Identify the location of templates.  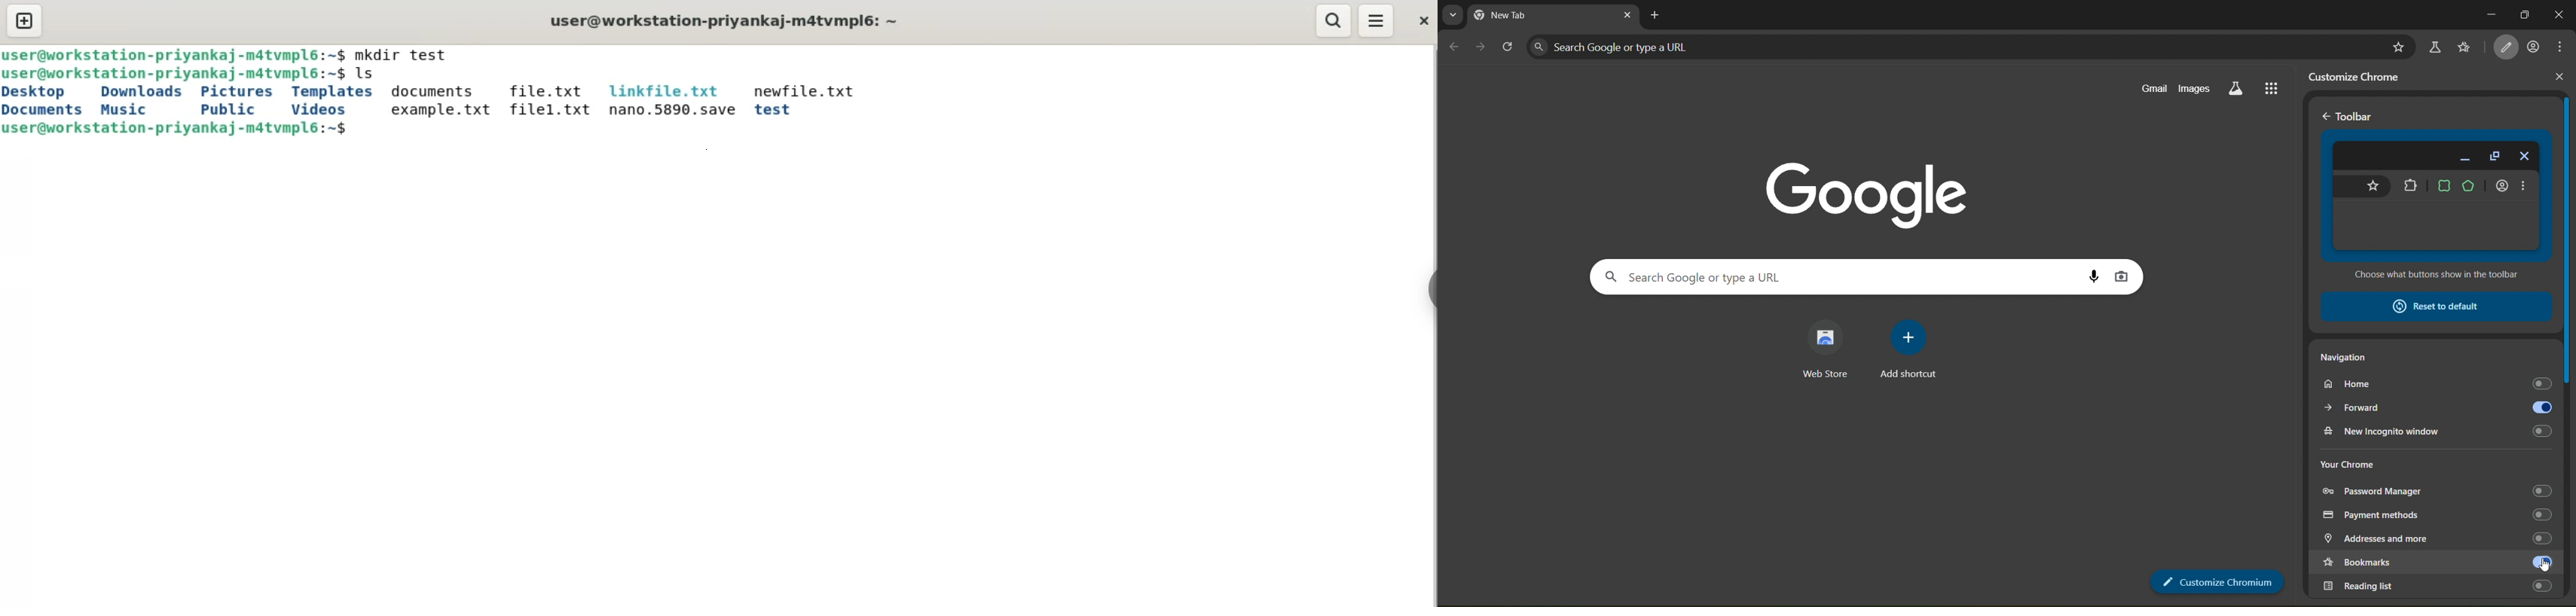
(334, 92).